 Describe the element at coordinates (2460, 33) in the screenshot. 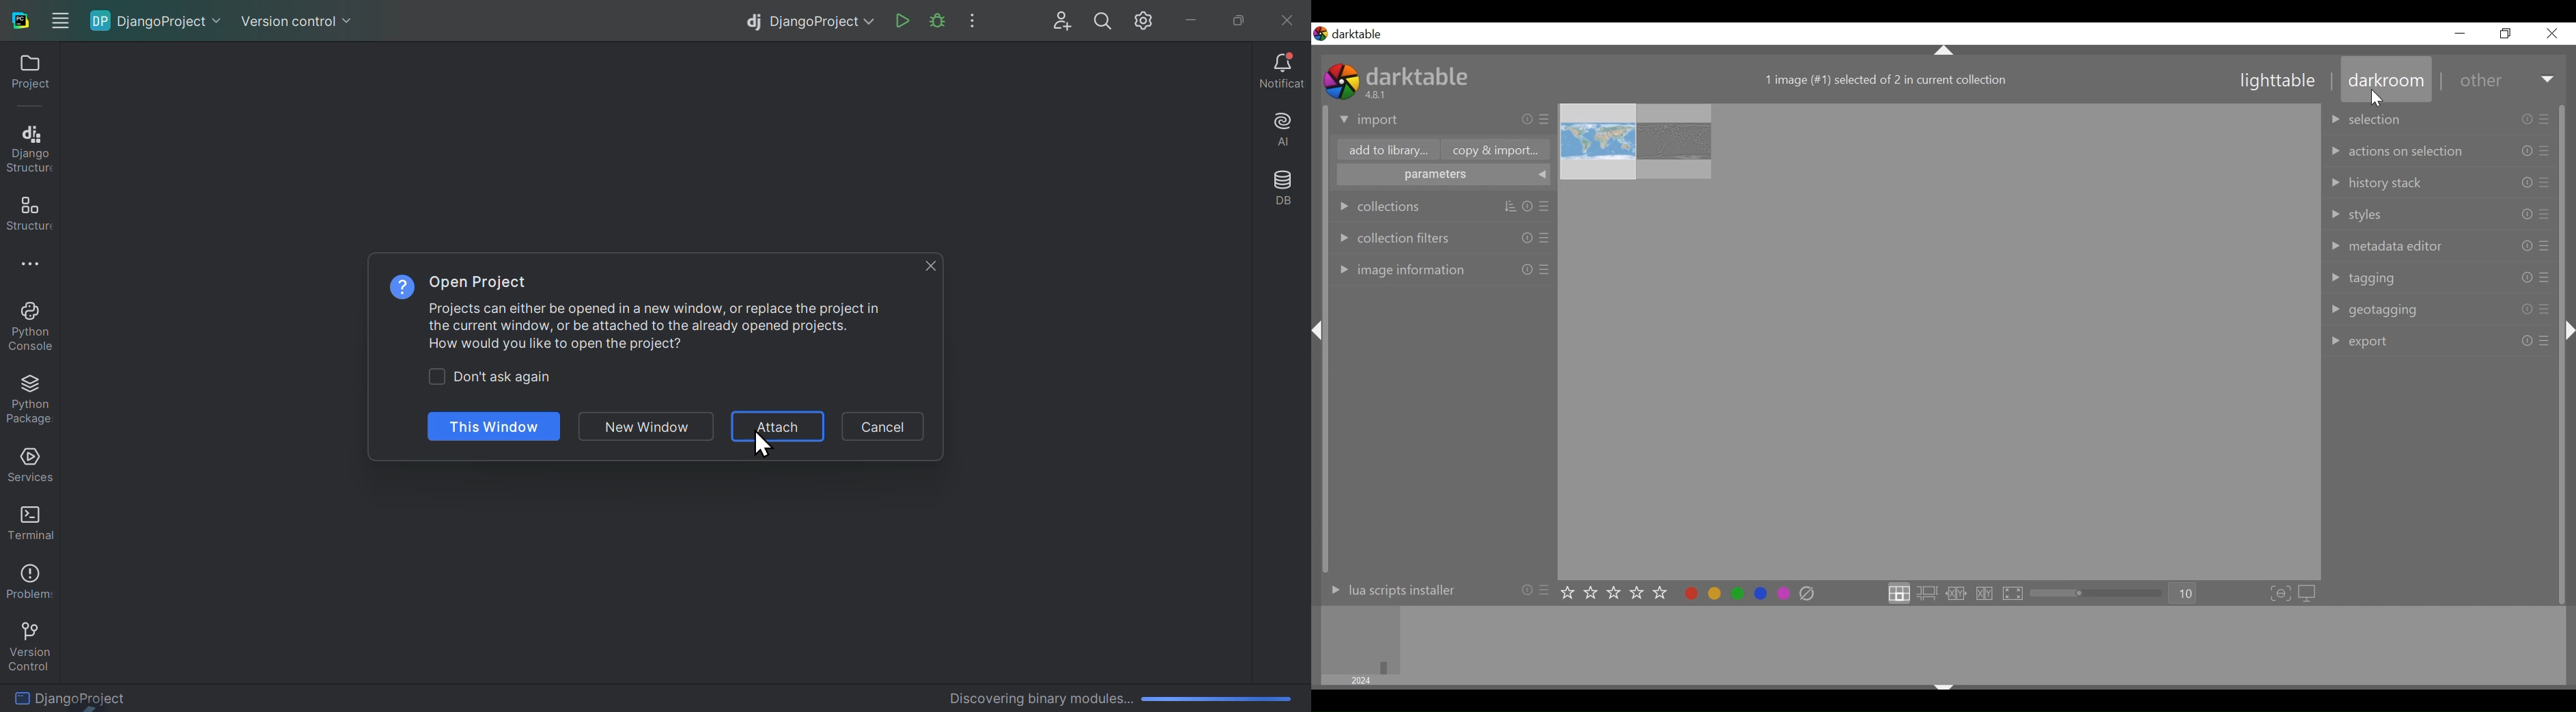

I see `minimize` at that location.